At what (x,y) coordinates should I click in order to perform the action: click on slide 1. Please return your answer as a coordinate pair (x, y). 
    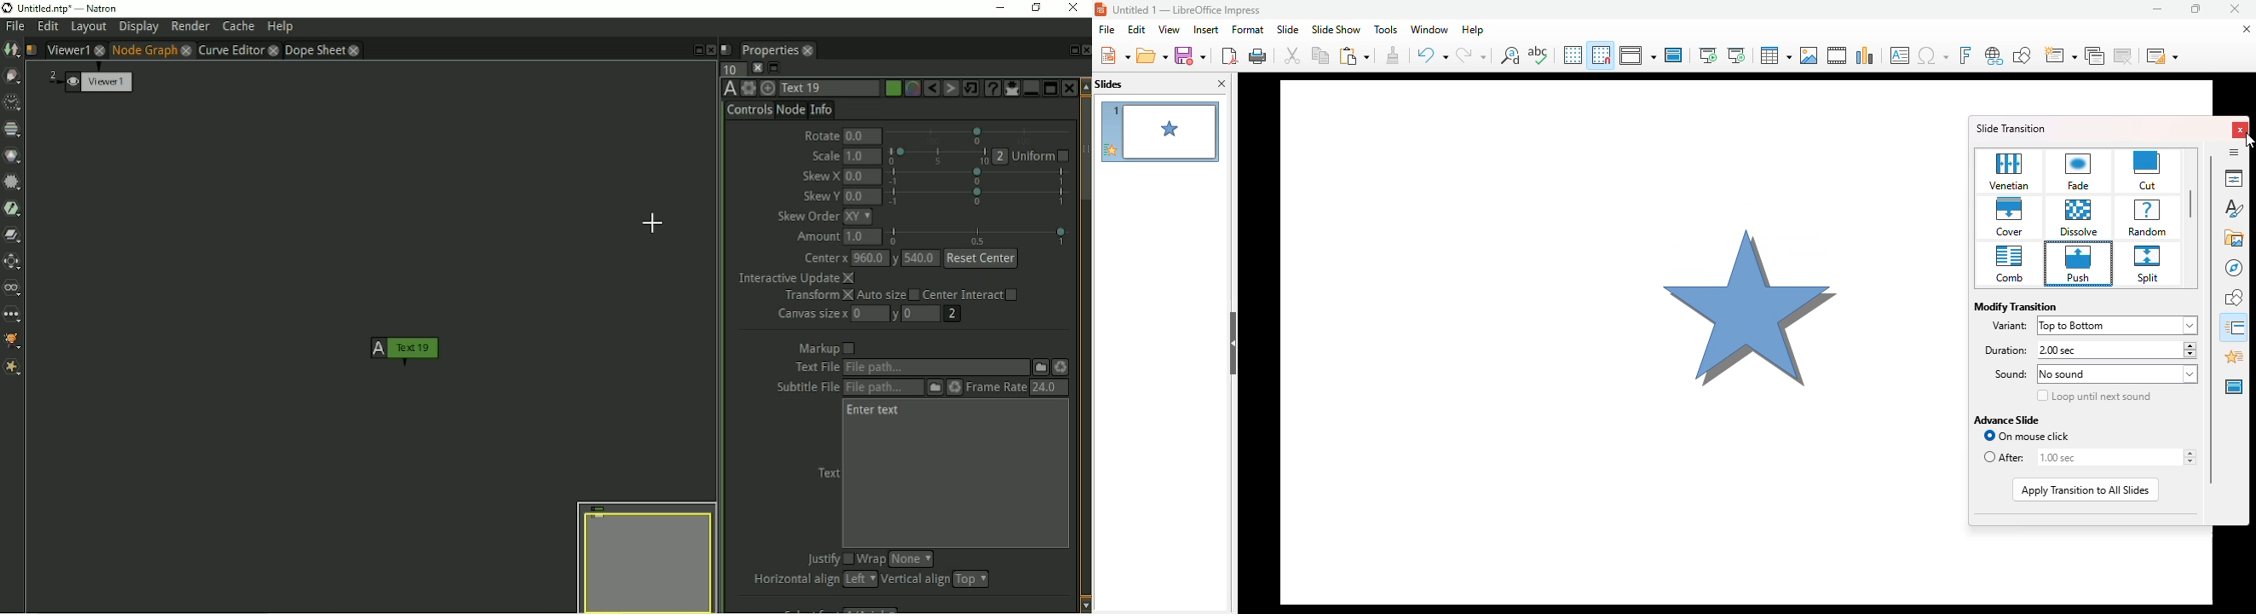
    Looking at the image, I should click on (1172, 131).